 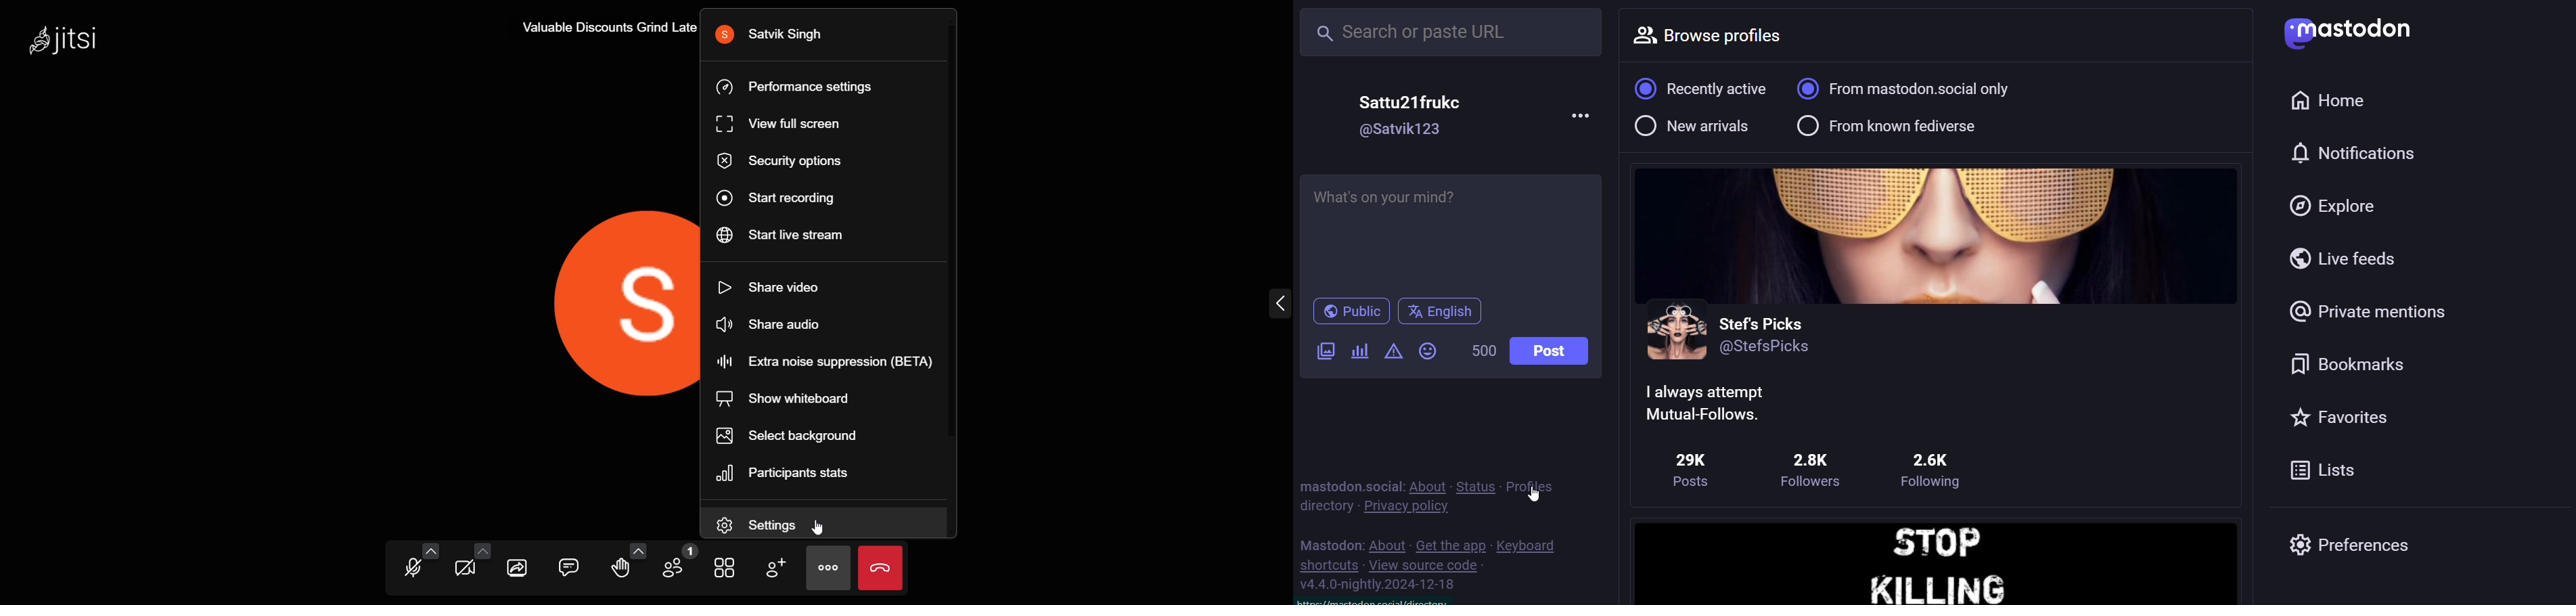 What do you see at coordinates (1453, 31) in the screenshot?
I see `search` at bounding box center [1453, 31].